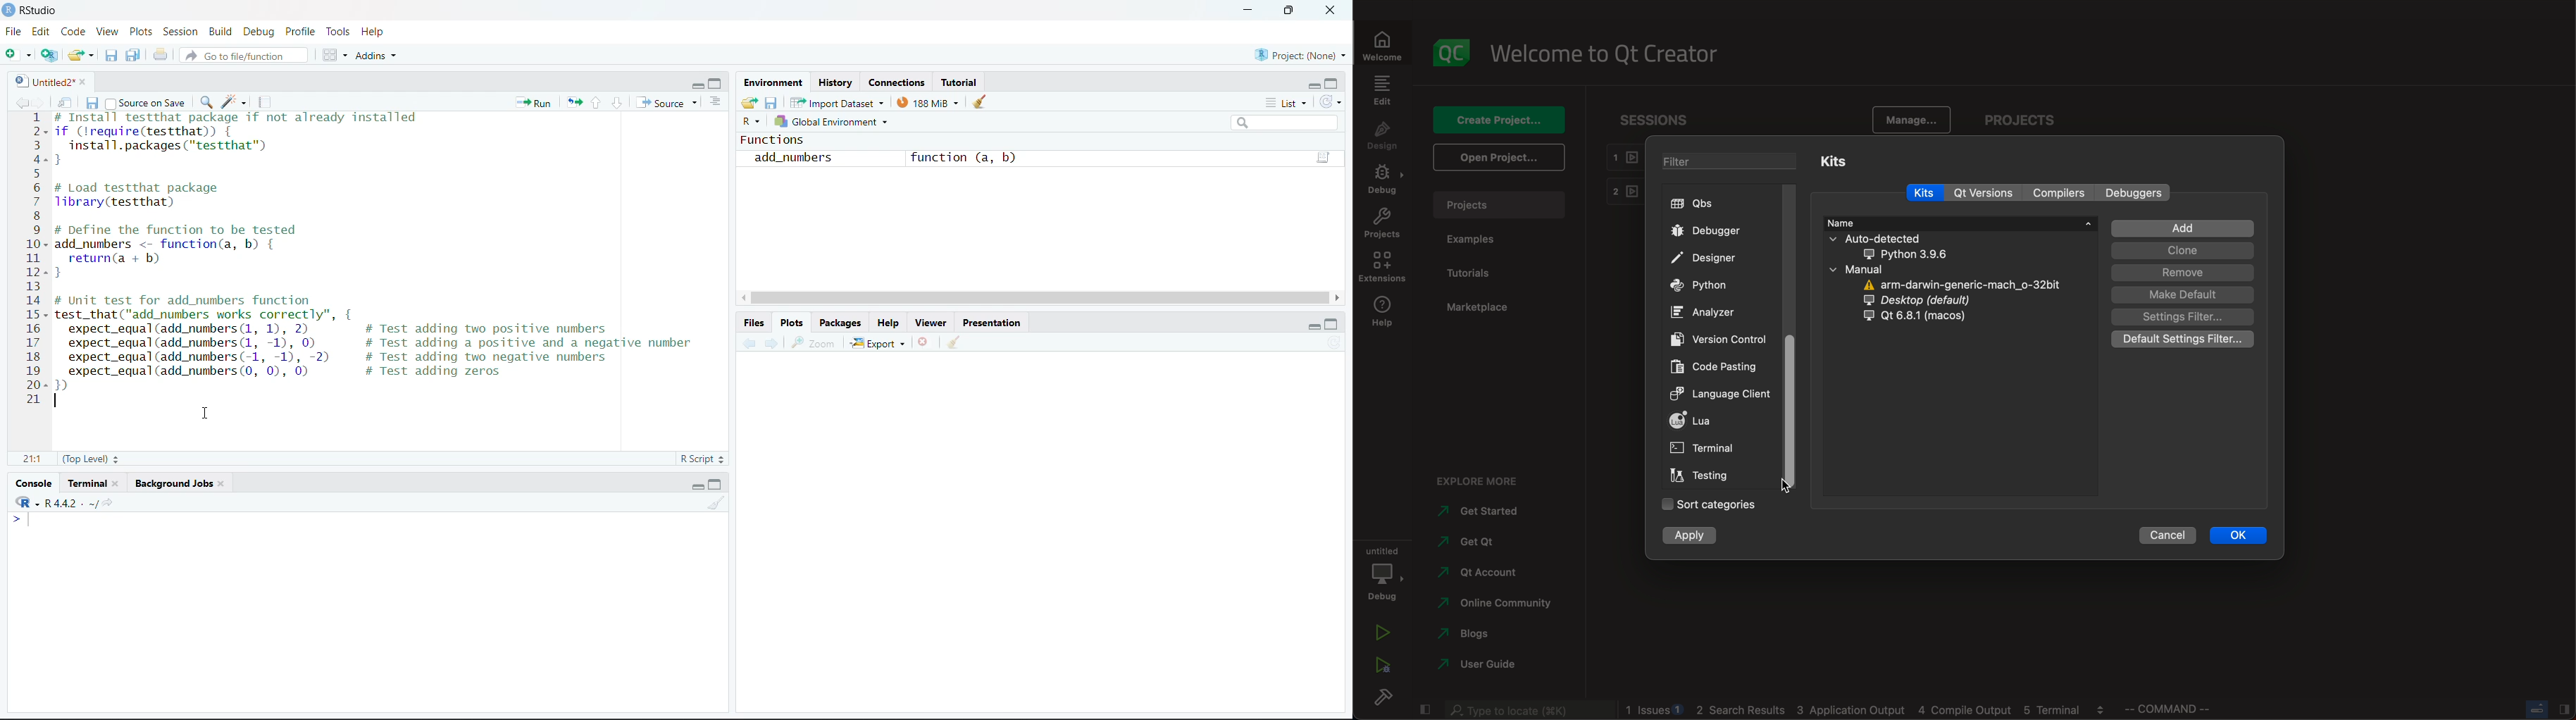  I want to click on clear console, so click(715, 503).